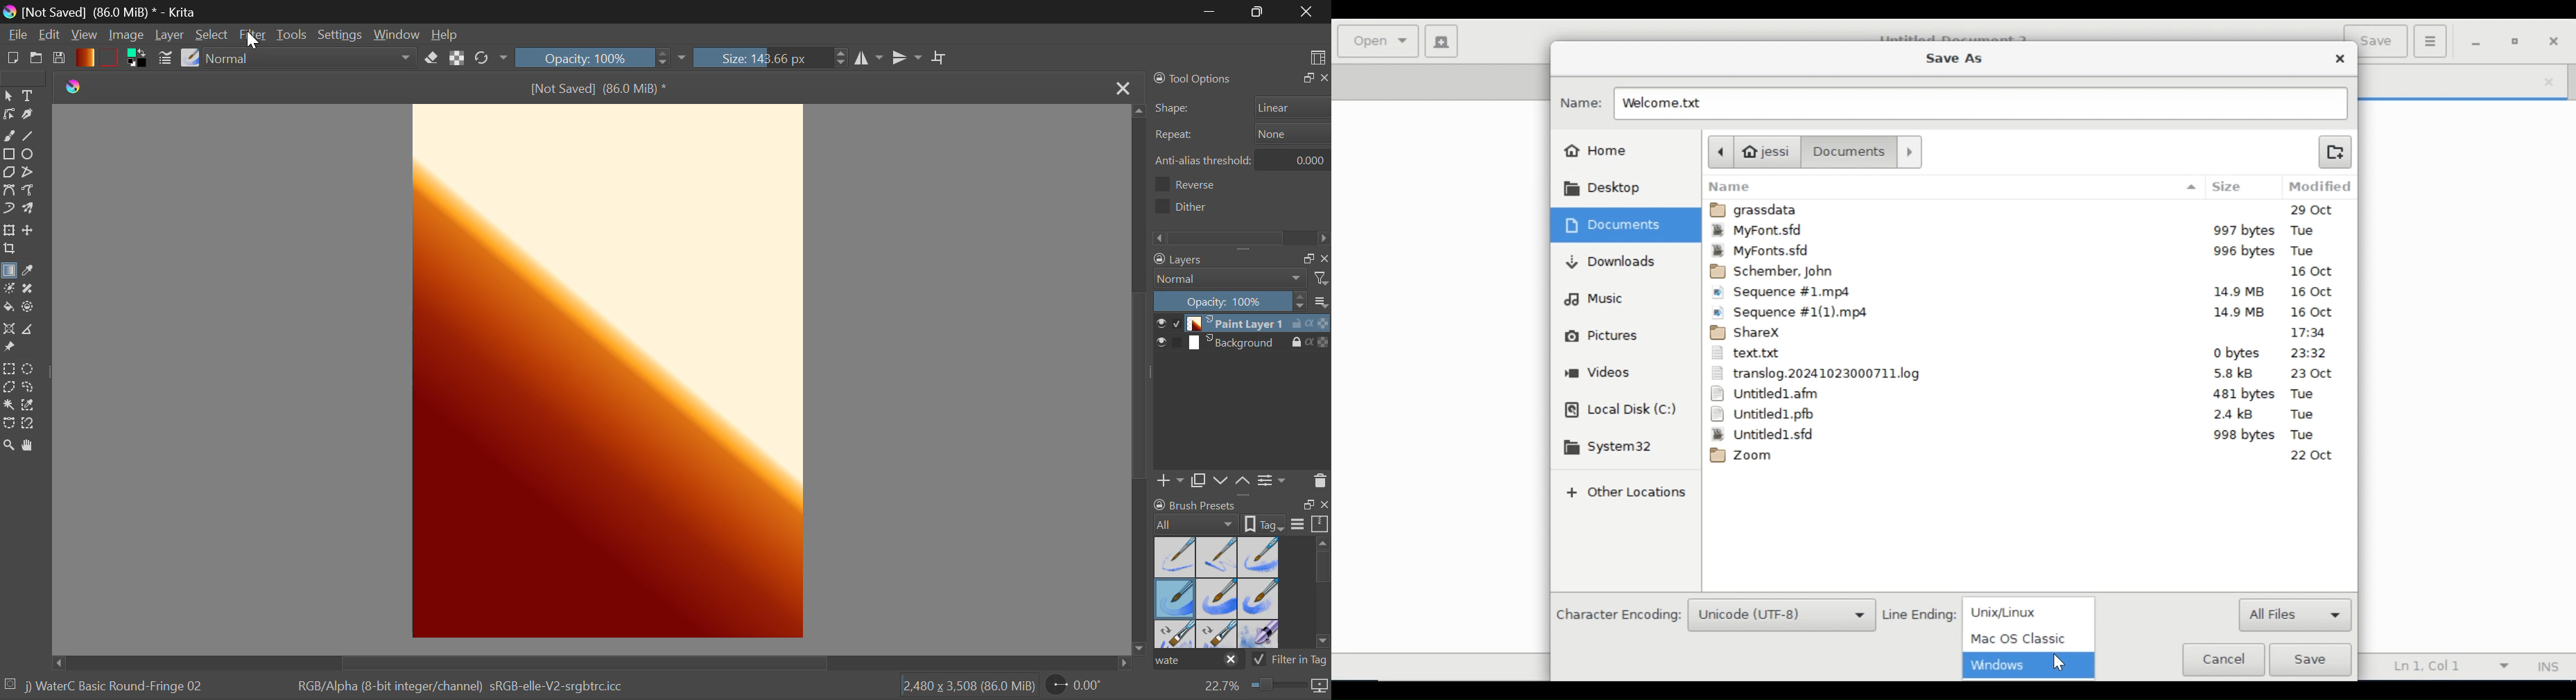  I want to click on lock, so click(1299, 325).